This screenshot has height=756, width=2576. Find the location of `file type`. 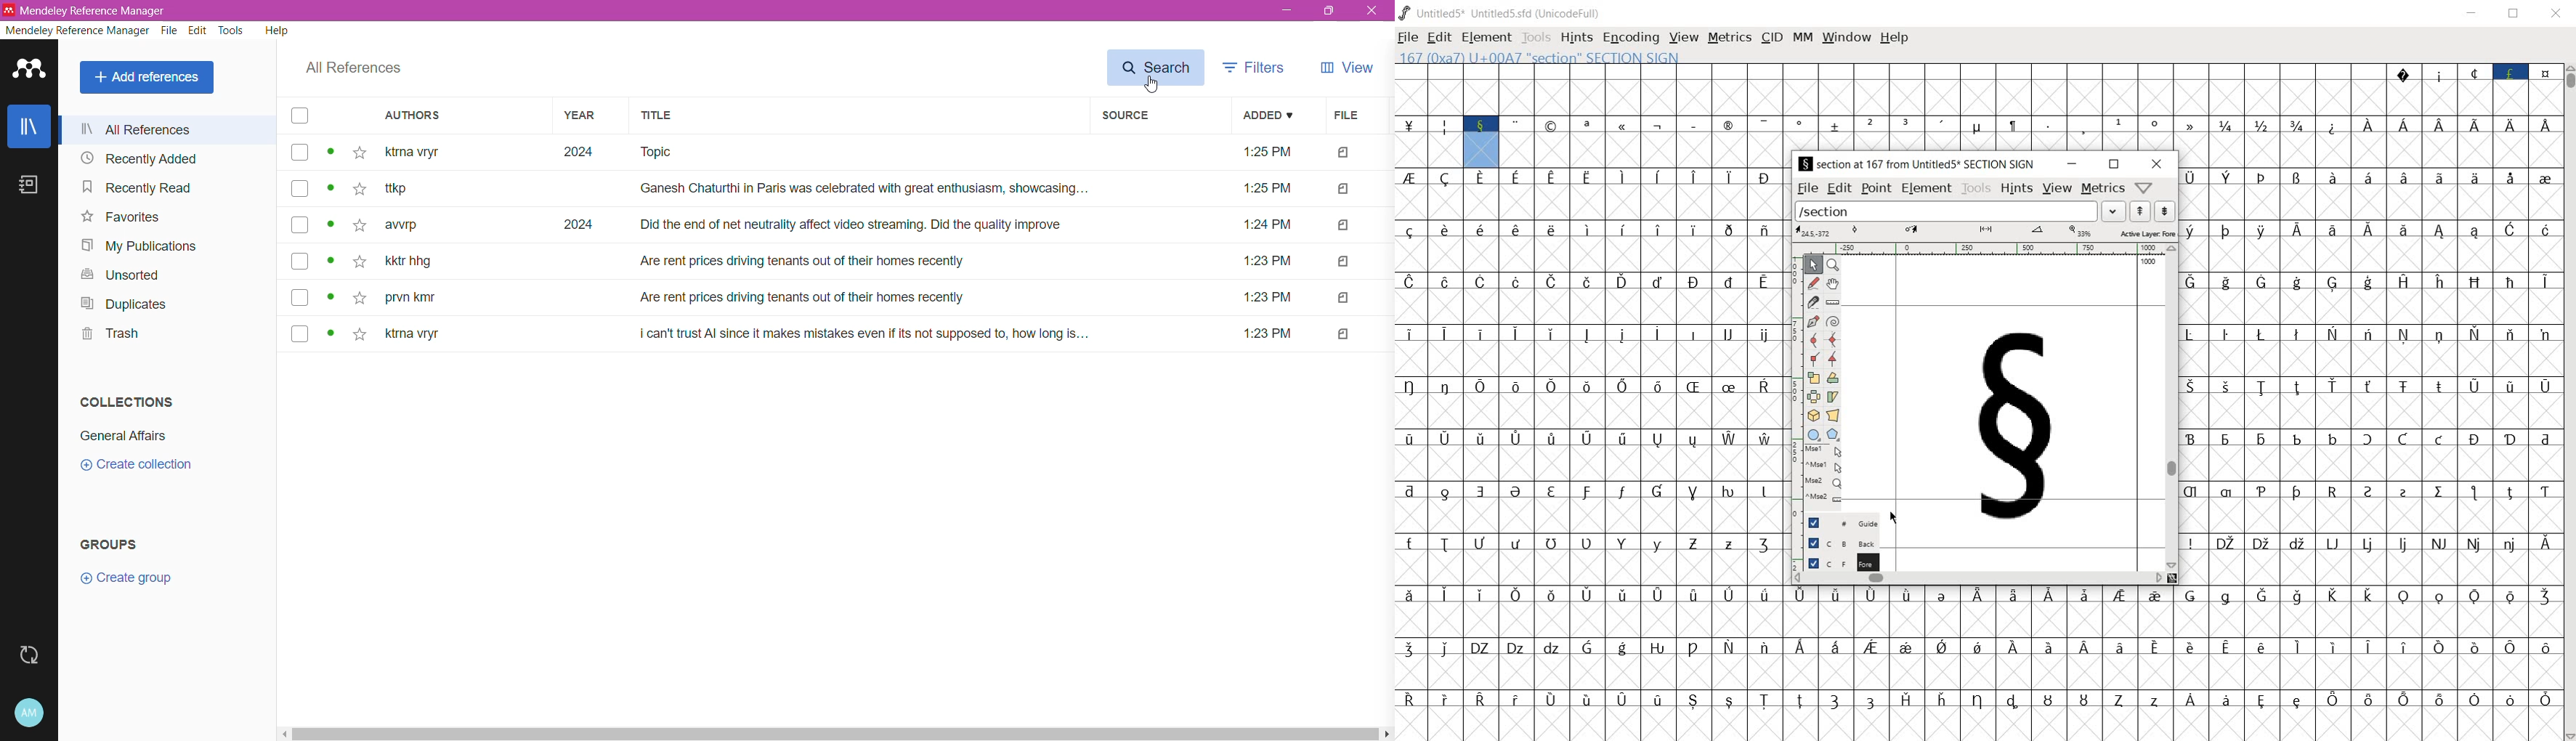

file type is located at coordinates (1344, 335).